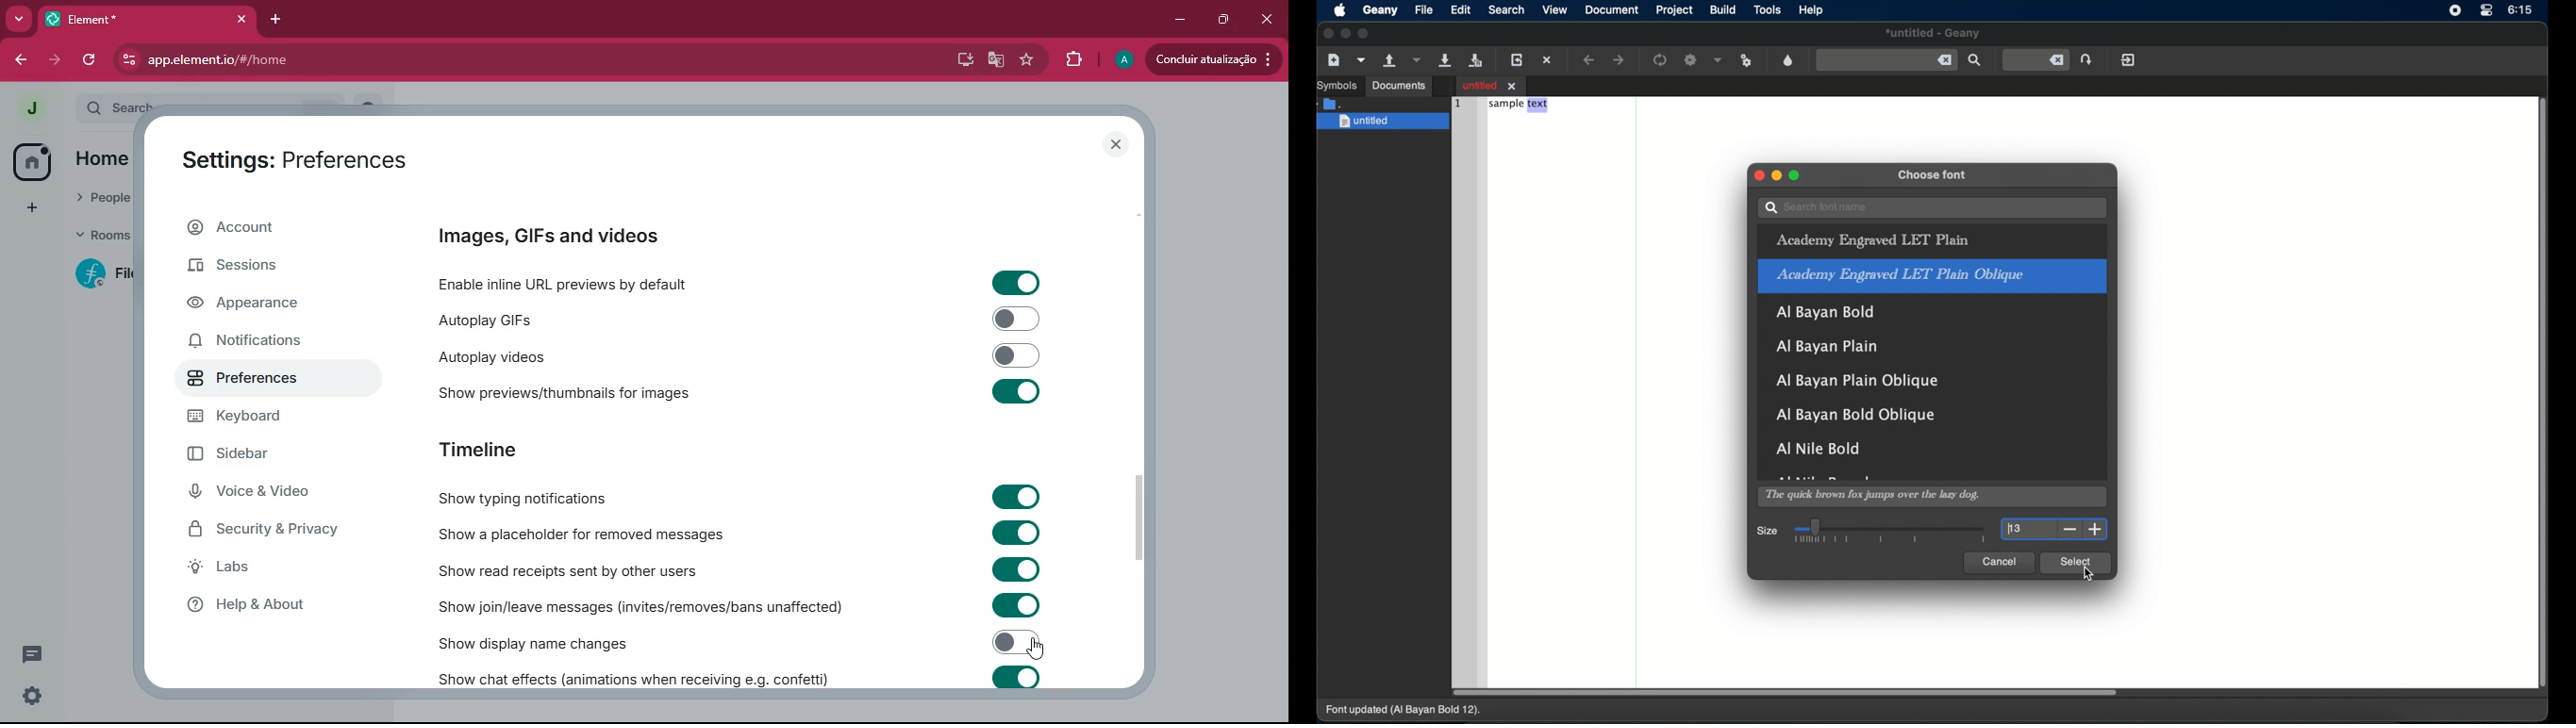 Image resolution: width=2576 pixels, height=728 pixels. What do you see at coordinates (575, 282) in the screenshot?
I see `enable inline URL previews by default` at bounding box center [575, 282].